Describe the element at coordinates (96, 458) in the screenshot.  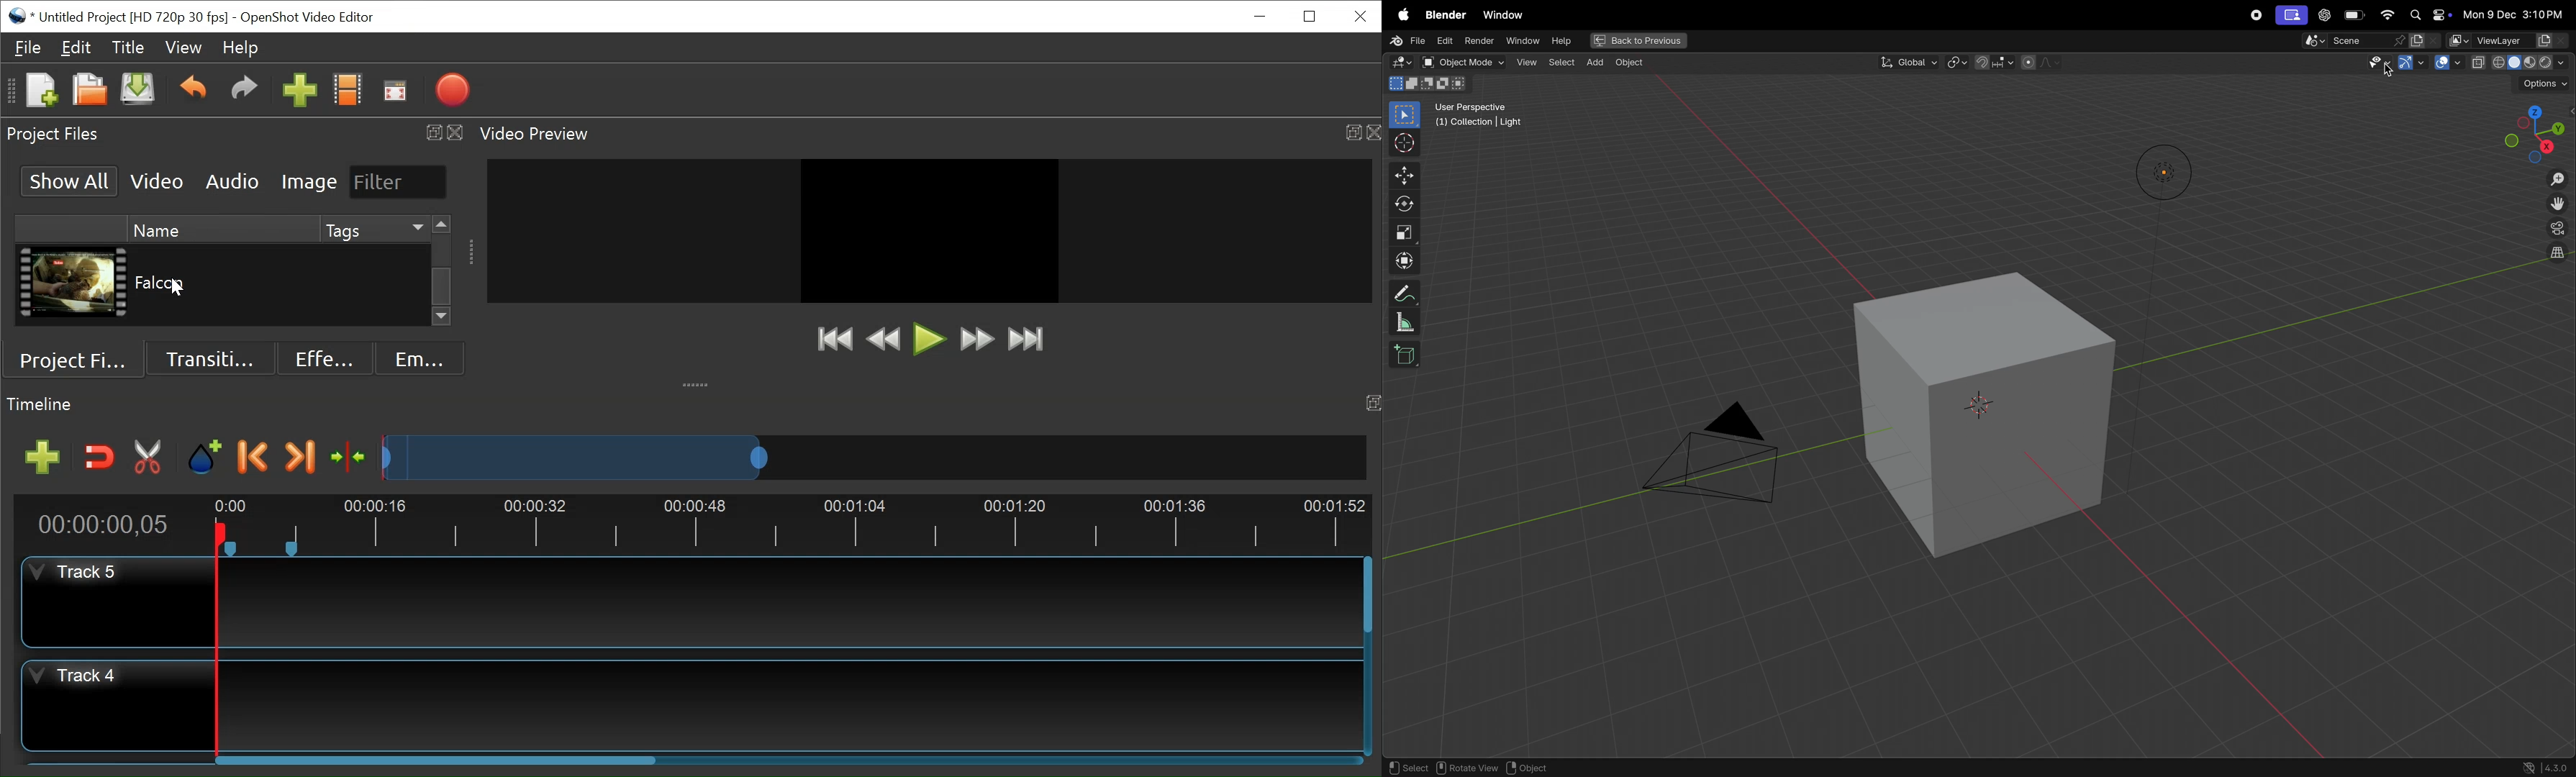
I see `Snap` at that location.